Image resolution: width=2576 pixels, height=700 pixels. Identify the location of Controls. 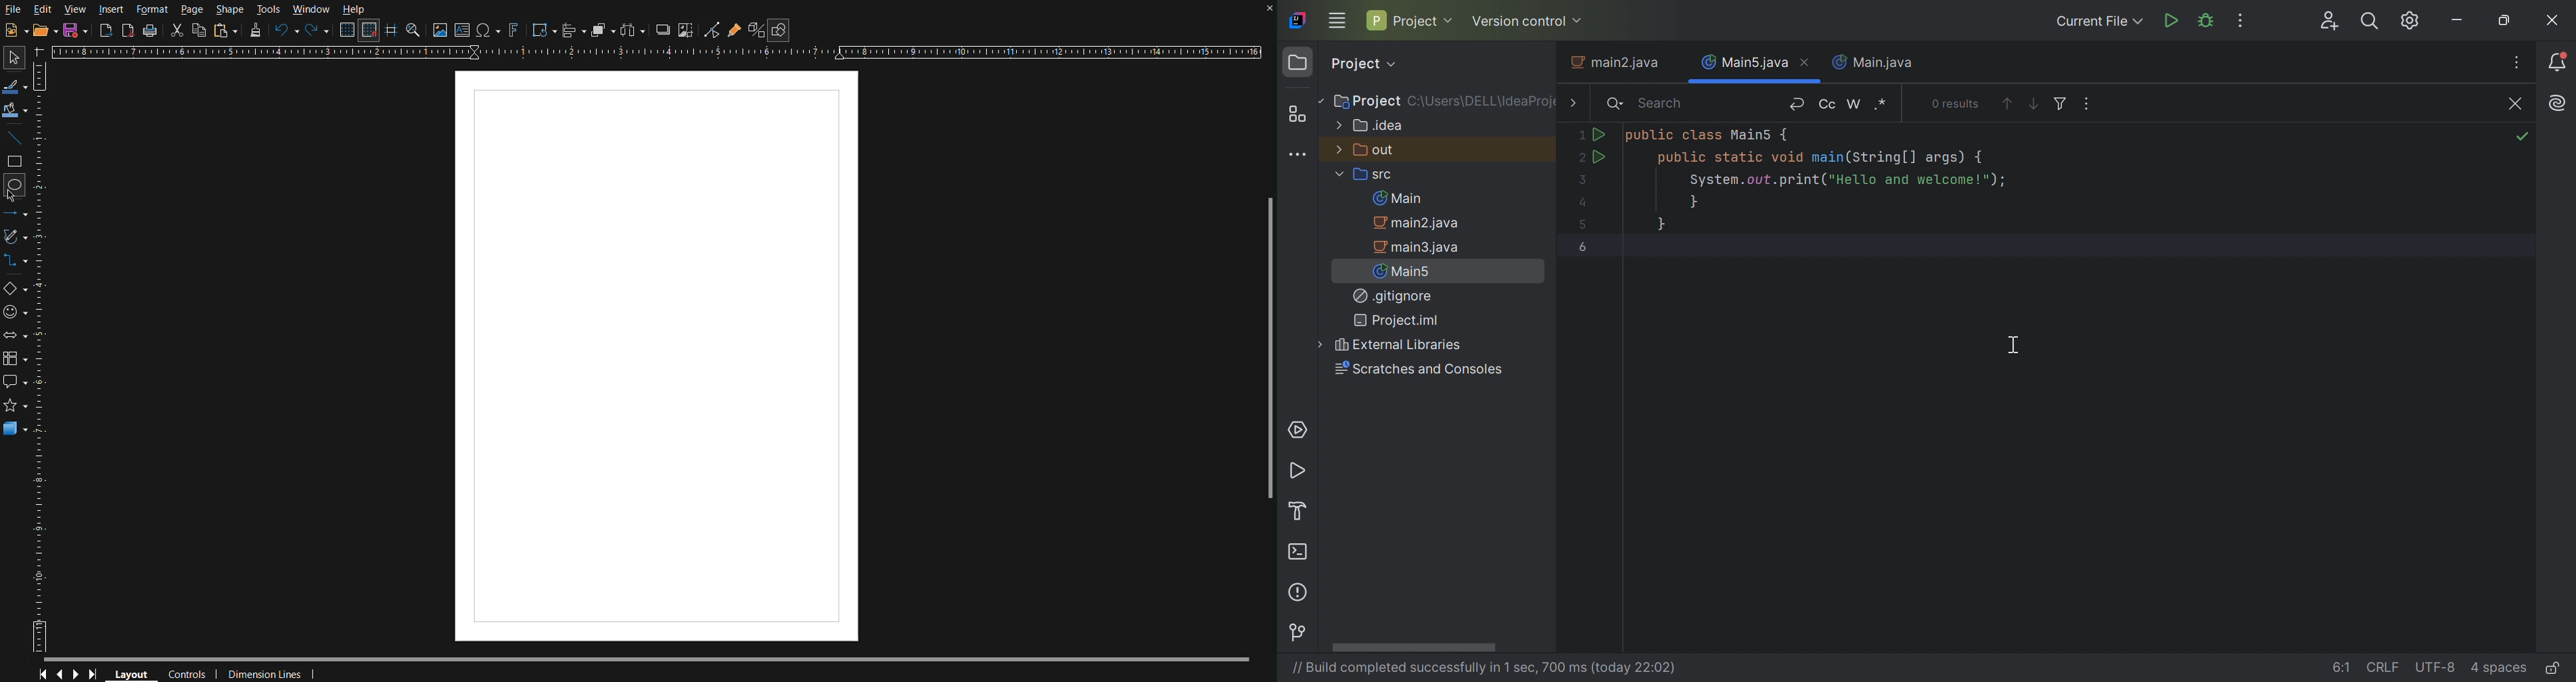
(69, 673).